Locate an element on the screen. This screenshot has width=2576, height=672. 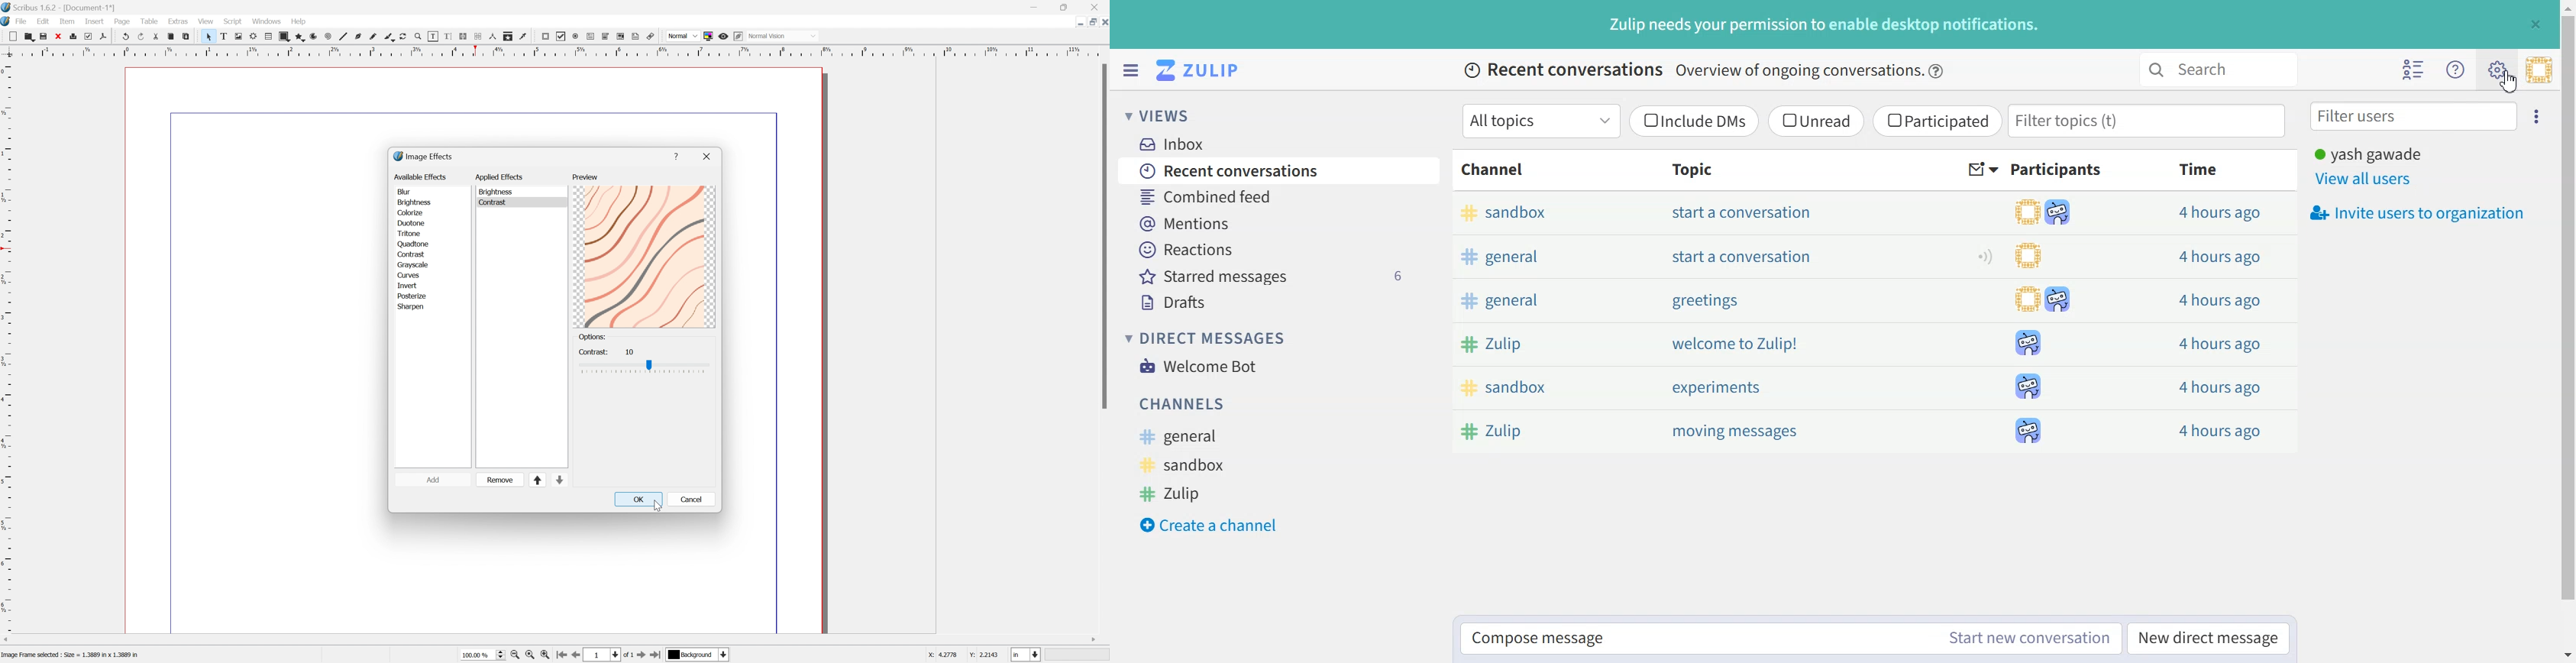
Edit is located at coordinates (42, 21).